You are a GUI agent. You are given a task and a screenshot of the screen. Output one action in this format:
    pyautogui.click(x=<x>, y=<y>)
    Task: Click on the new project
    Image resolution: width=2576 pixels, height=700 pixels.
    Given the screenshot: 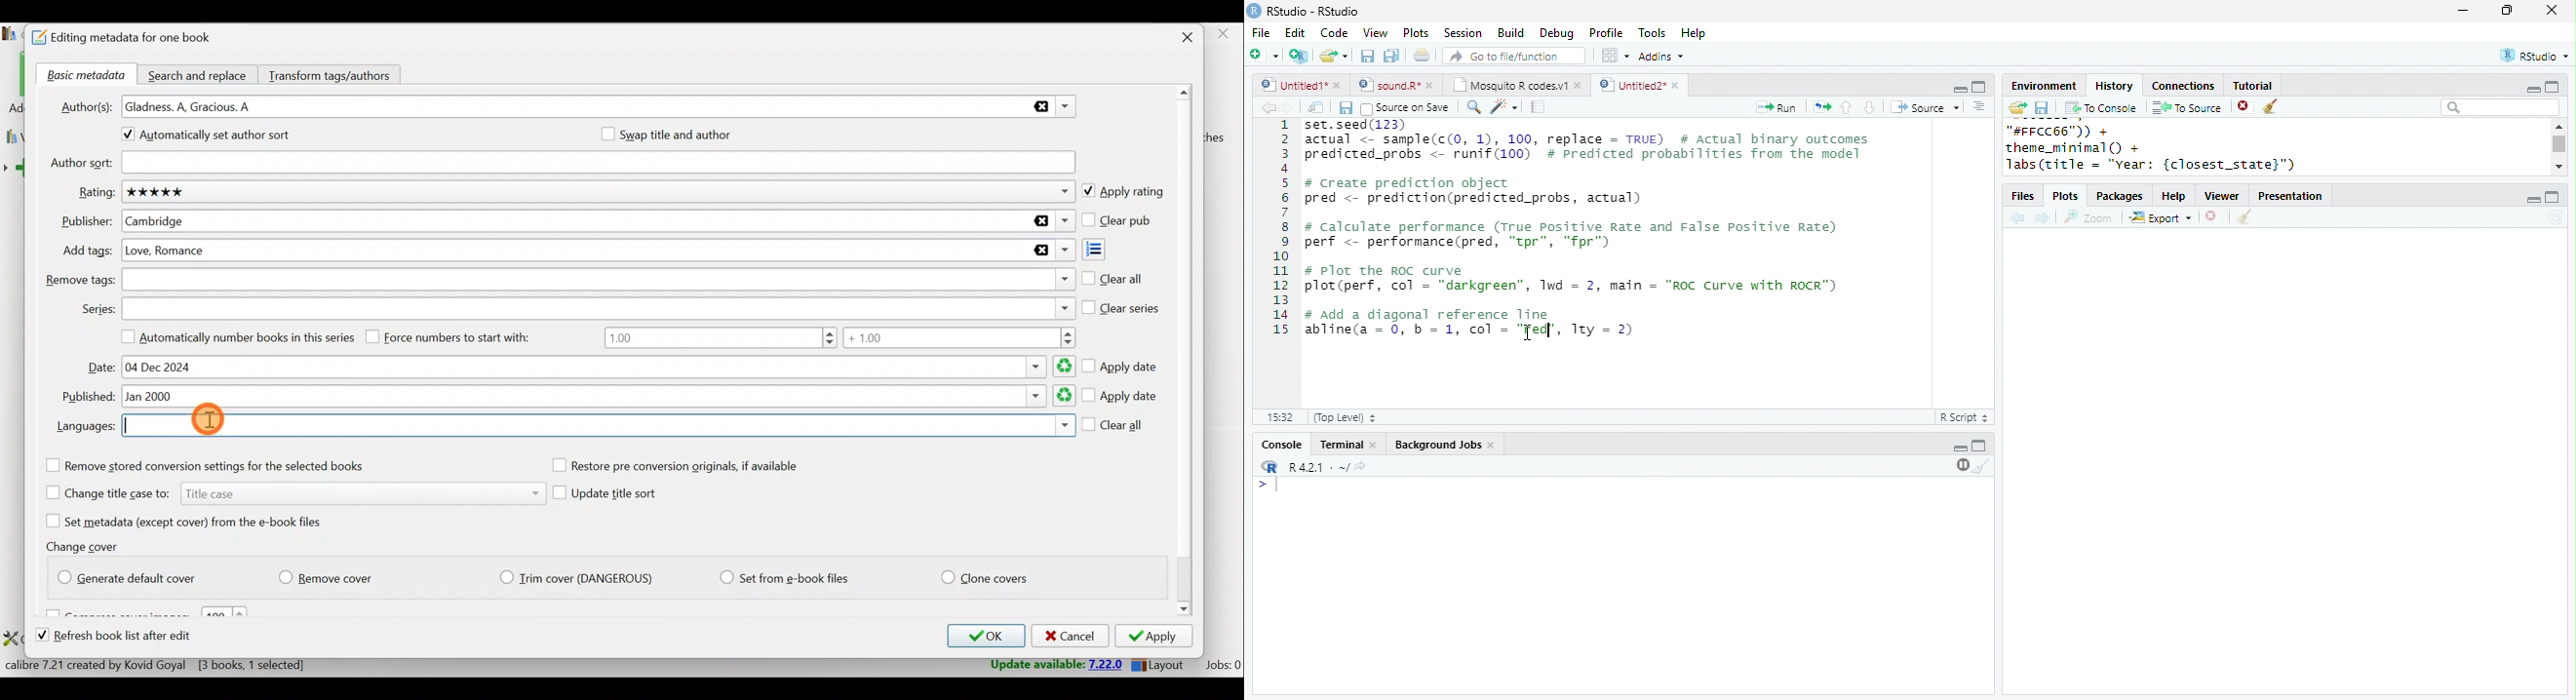 What is the action you would take?
    pyautogui.click(x=1300, y=56)
    